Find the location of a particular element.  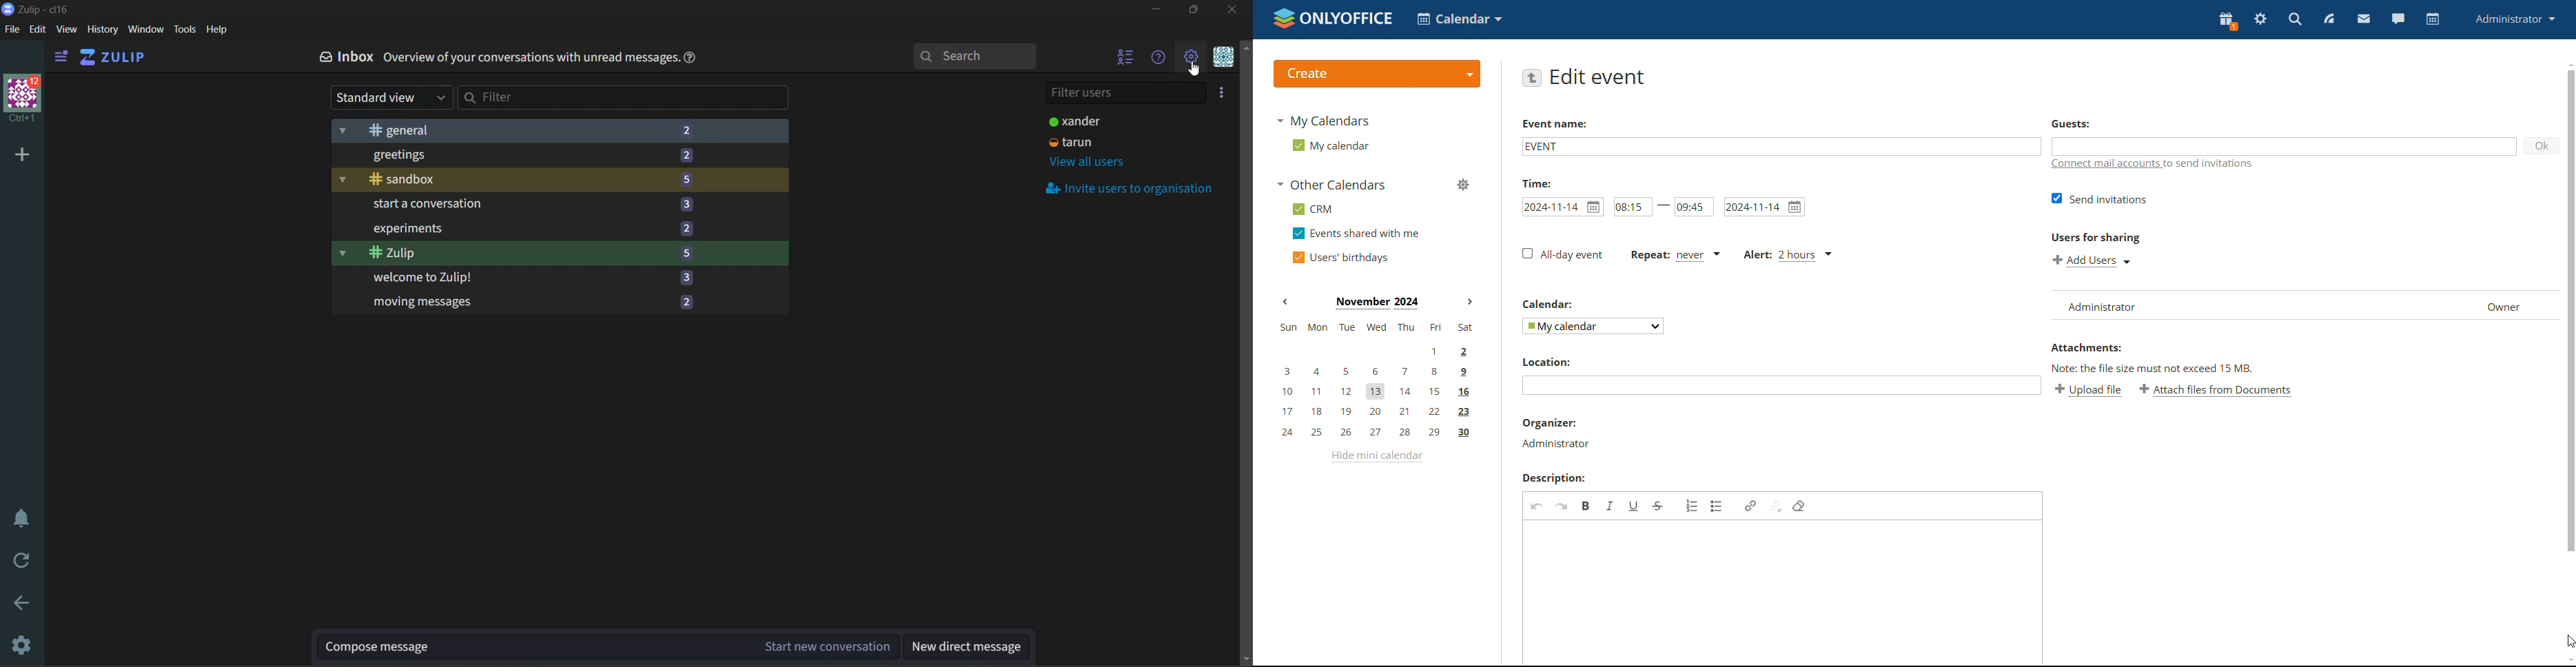

add event name is located at coordinates (1781, 147).